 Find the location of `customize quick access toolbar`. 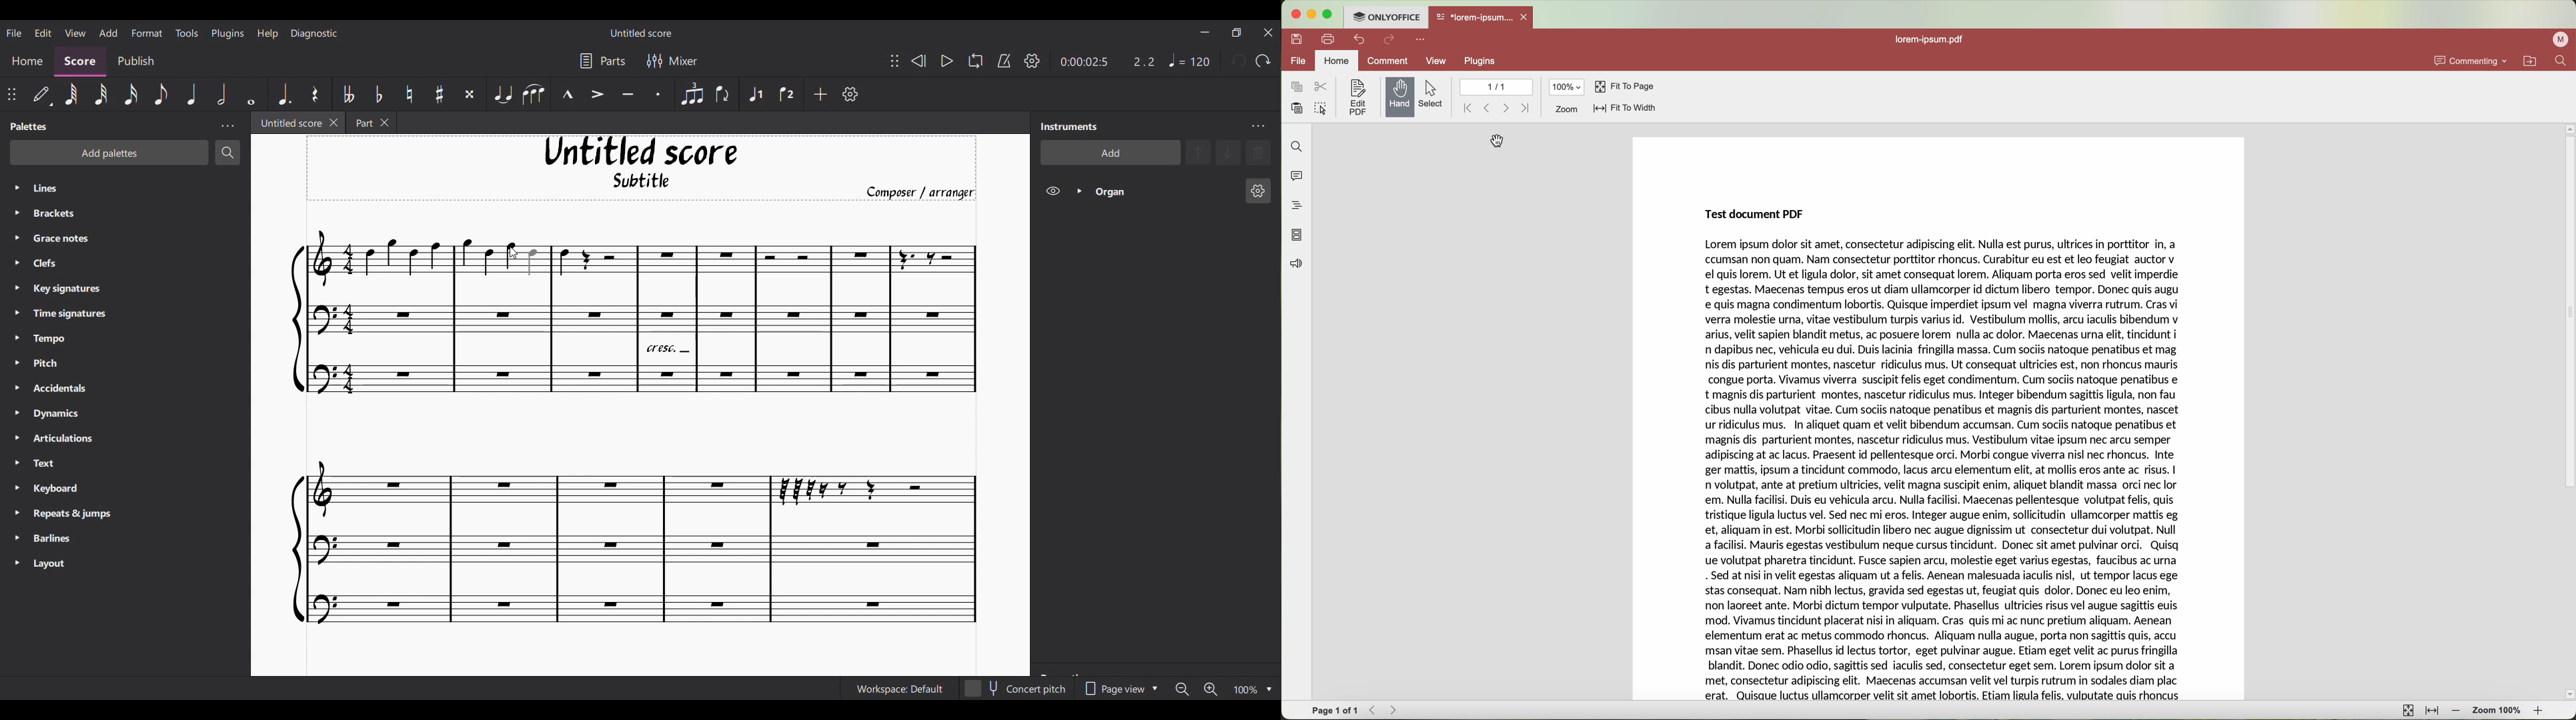

customize quick access toolbar is located at coordinates (1420, 40).